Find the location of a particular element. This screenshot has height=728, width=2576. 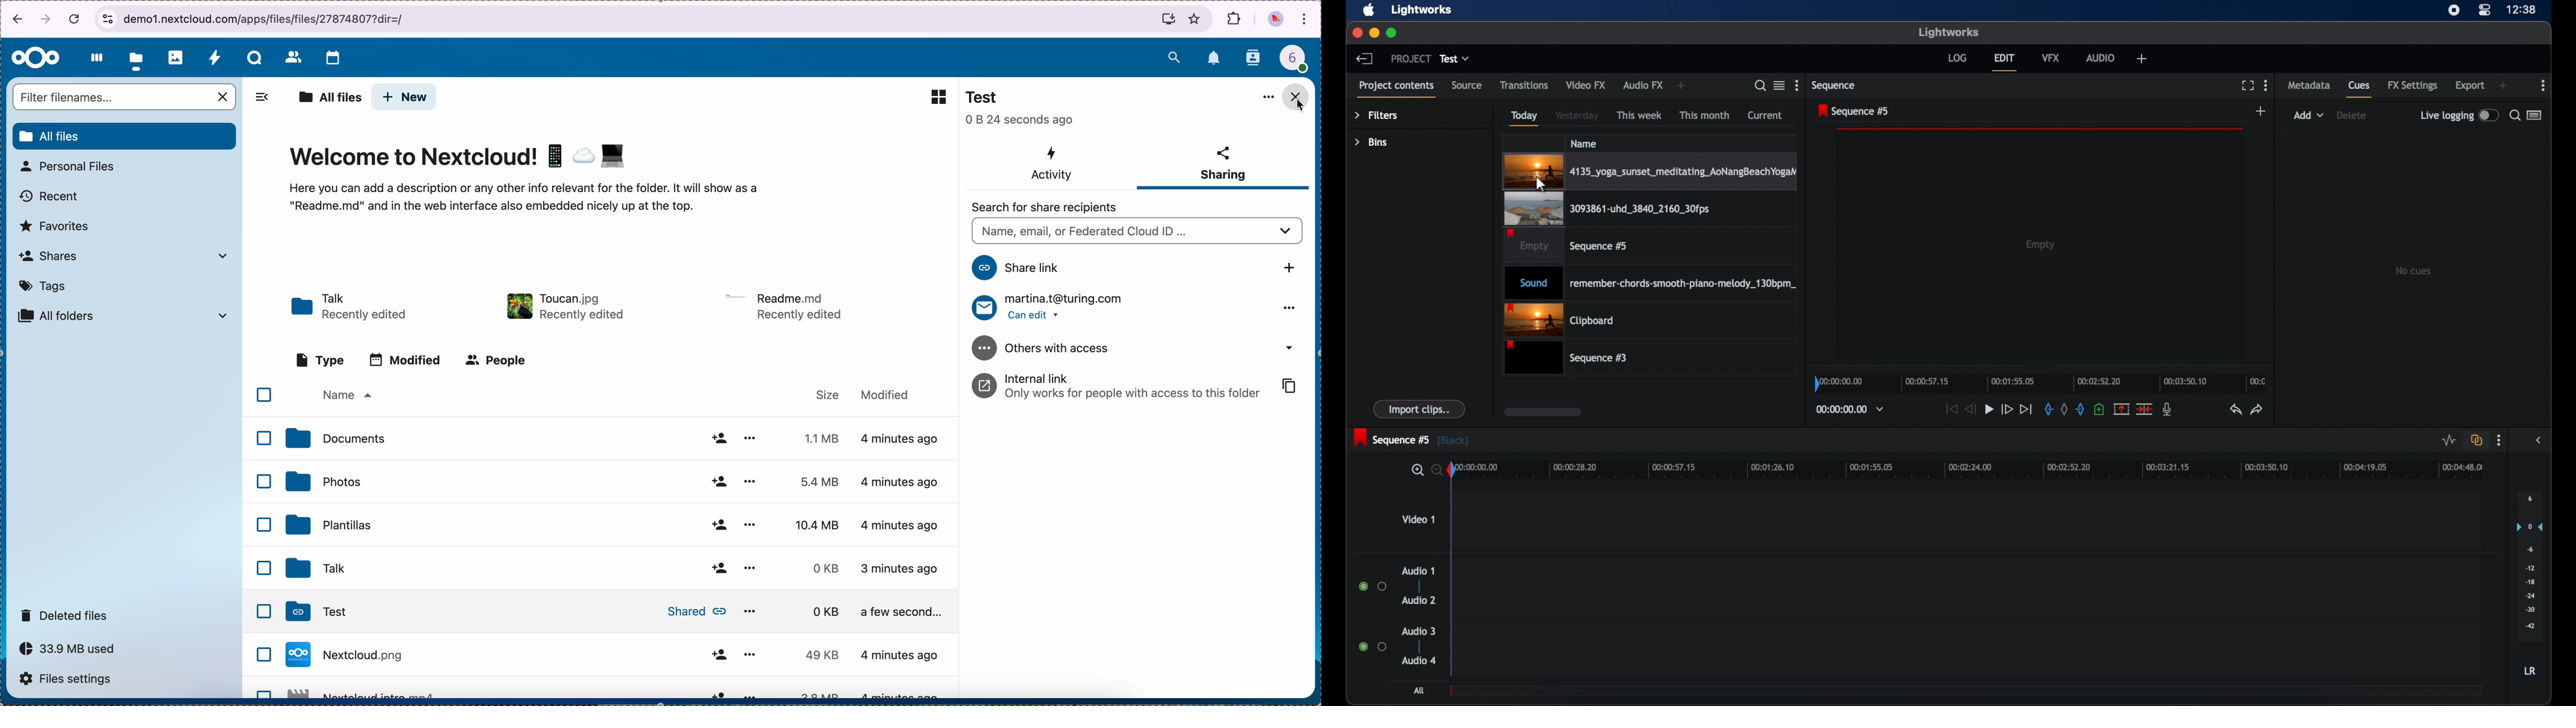

timeline scale is located at coordinates (1979, 469).